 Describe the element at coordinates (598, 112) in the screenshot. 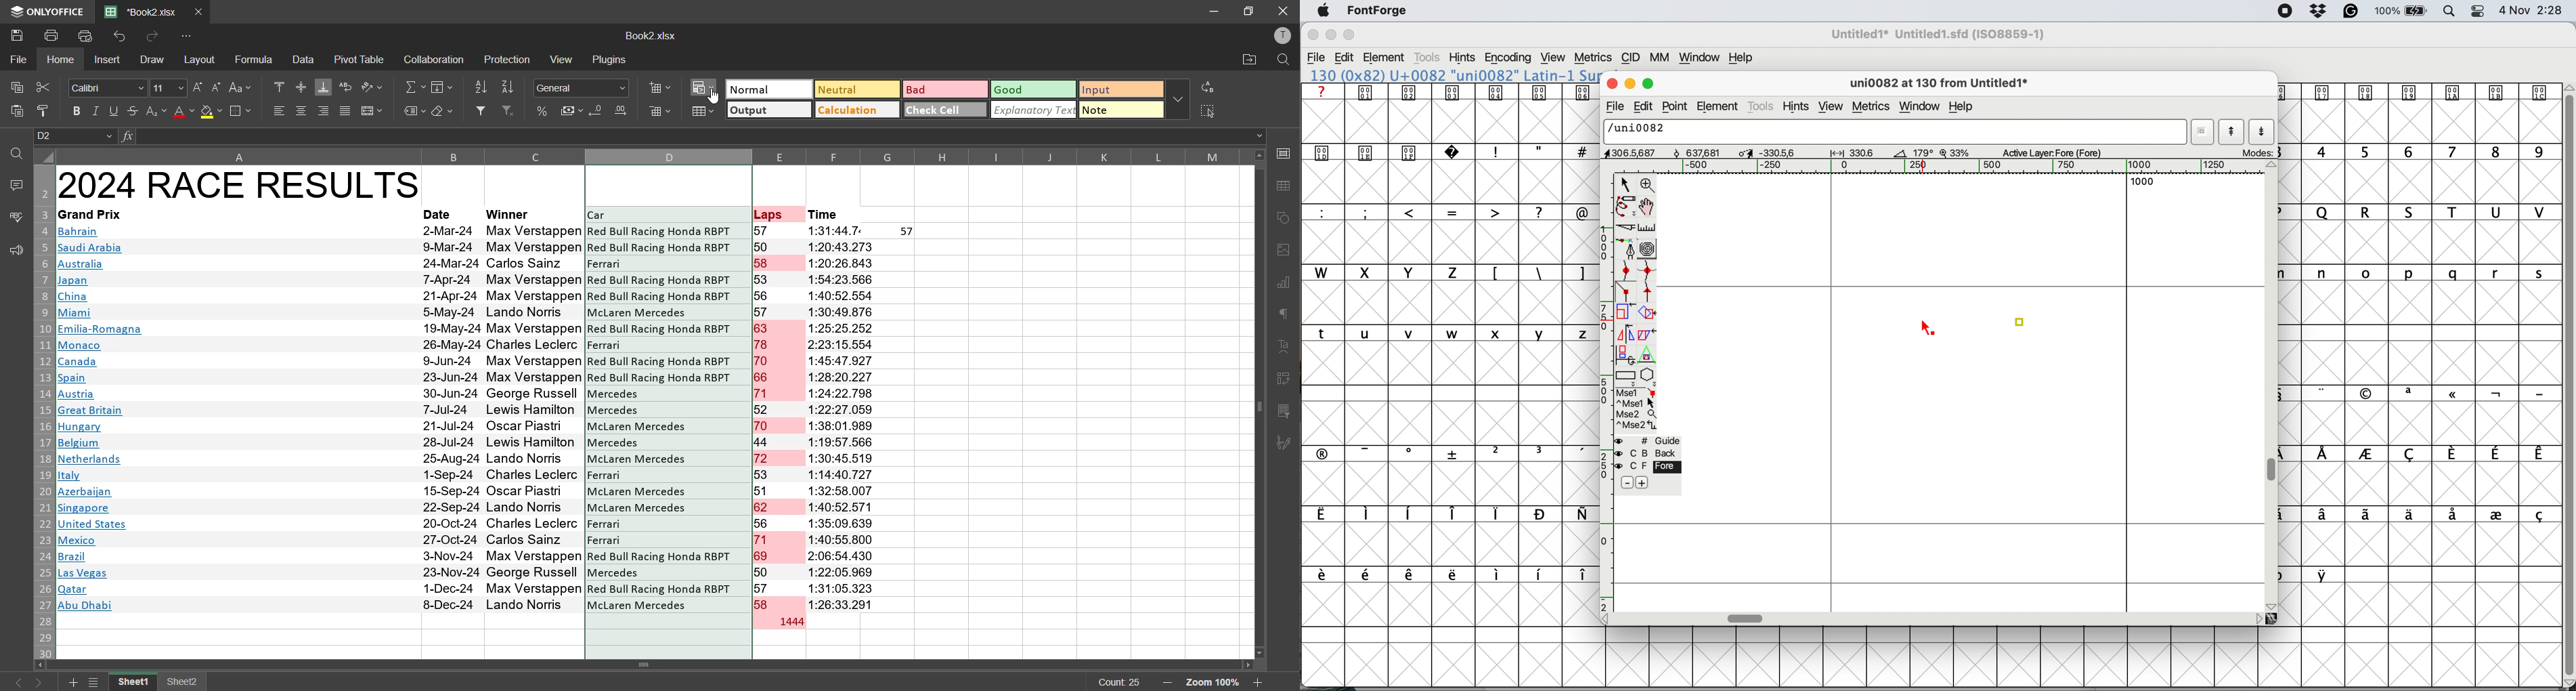

I see `decrease decimal` at that location.